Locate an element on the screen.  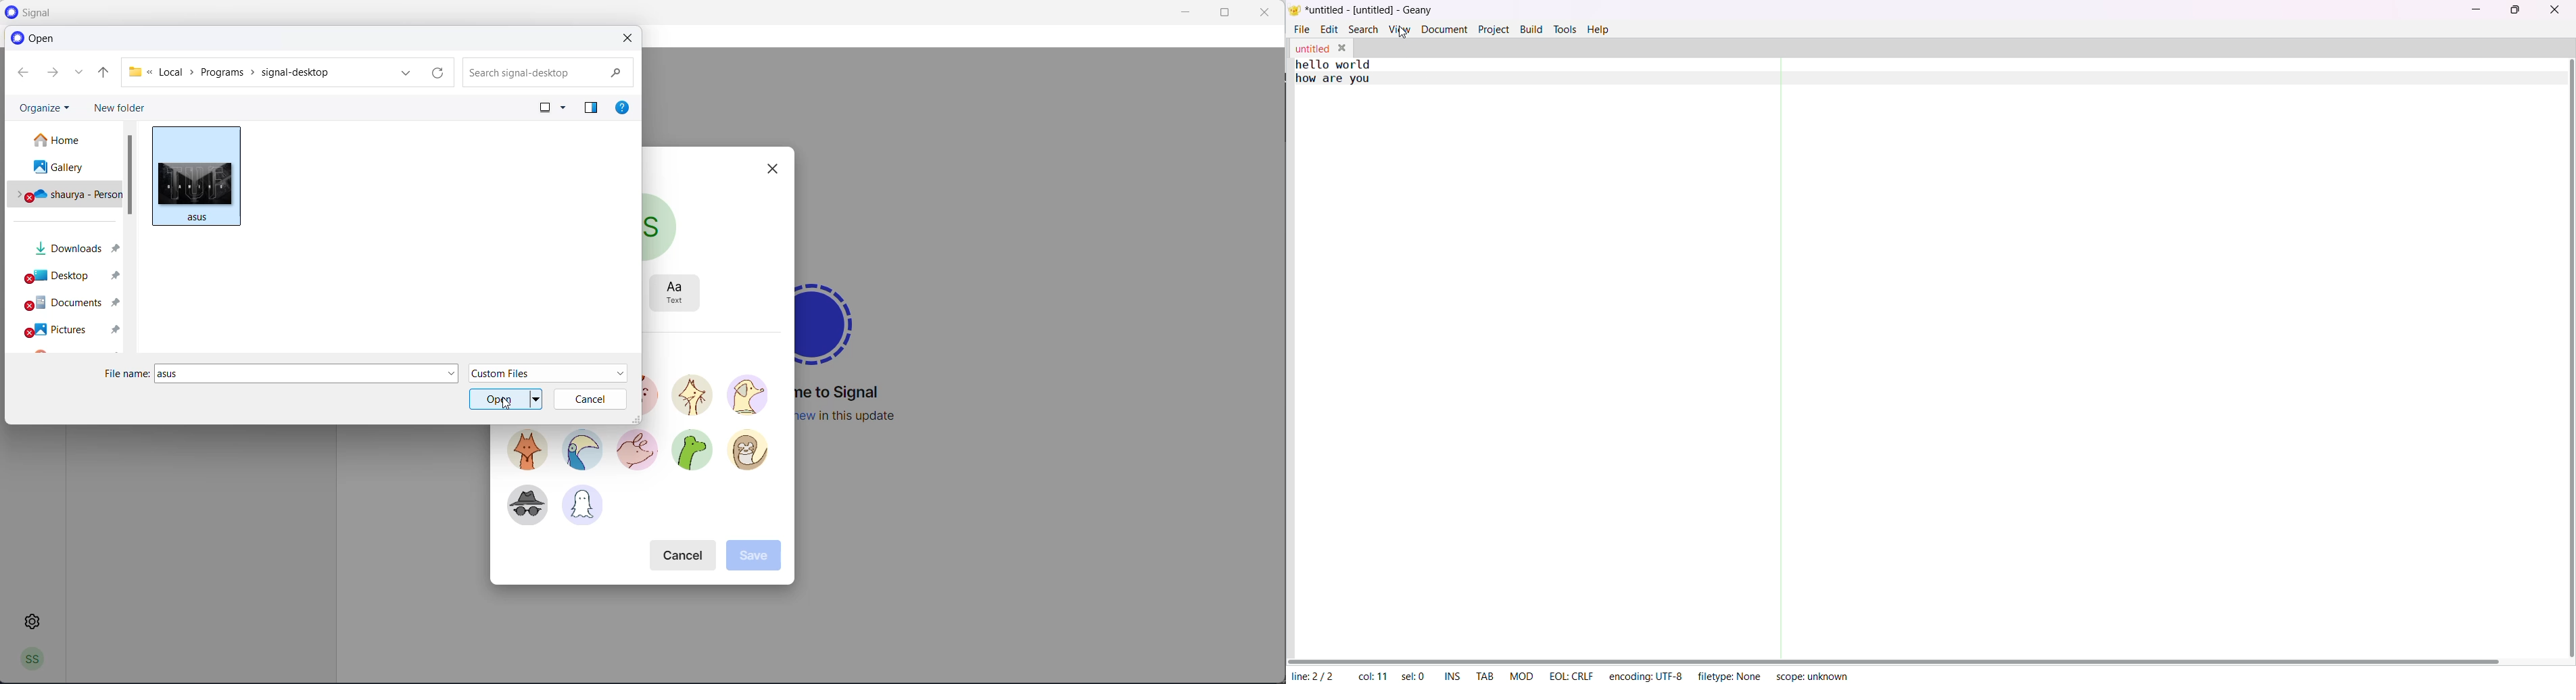
open dropdown is located at coordinates (537, 401).